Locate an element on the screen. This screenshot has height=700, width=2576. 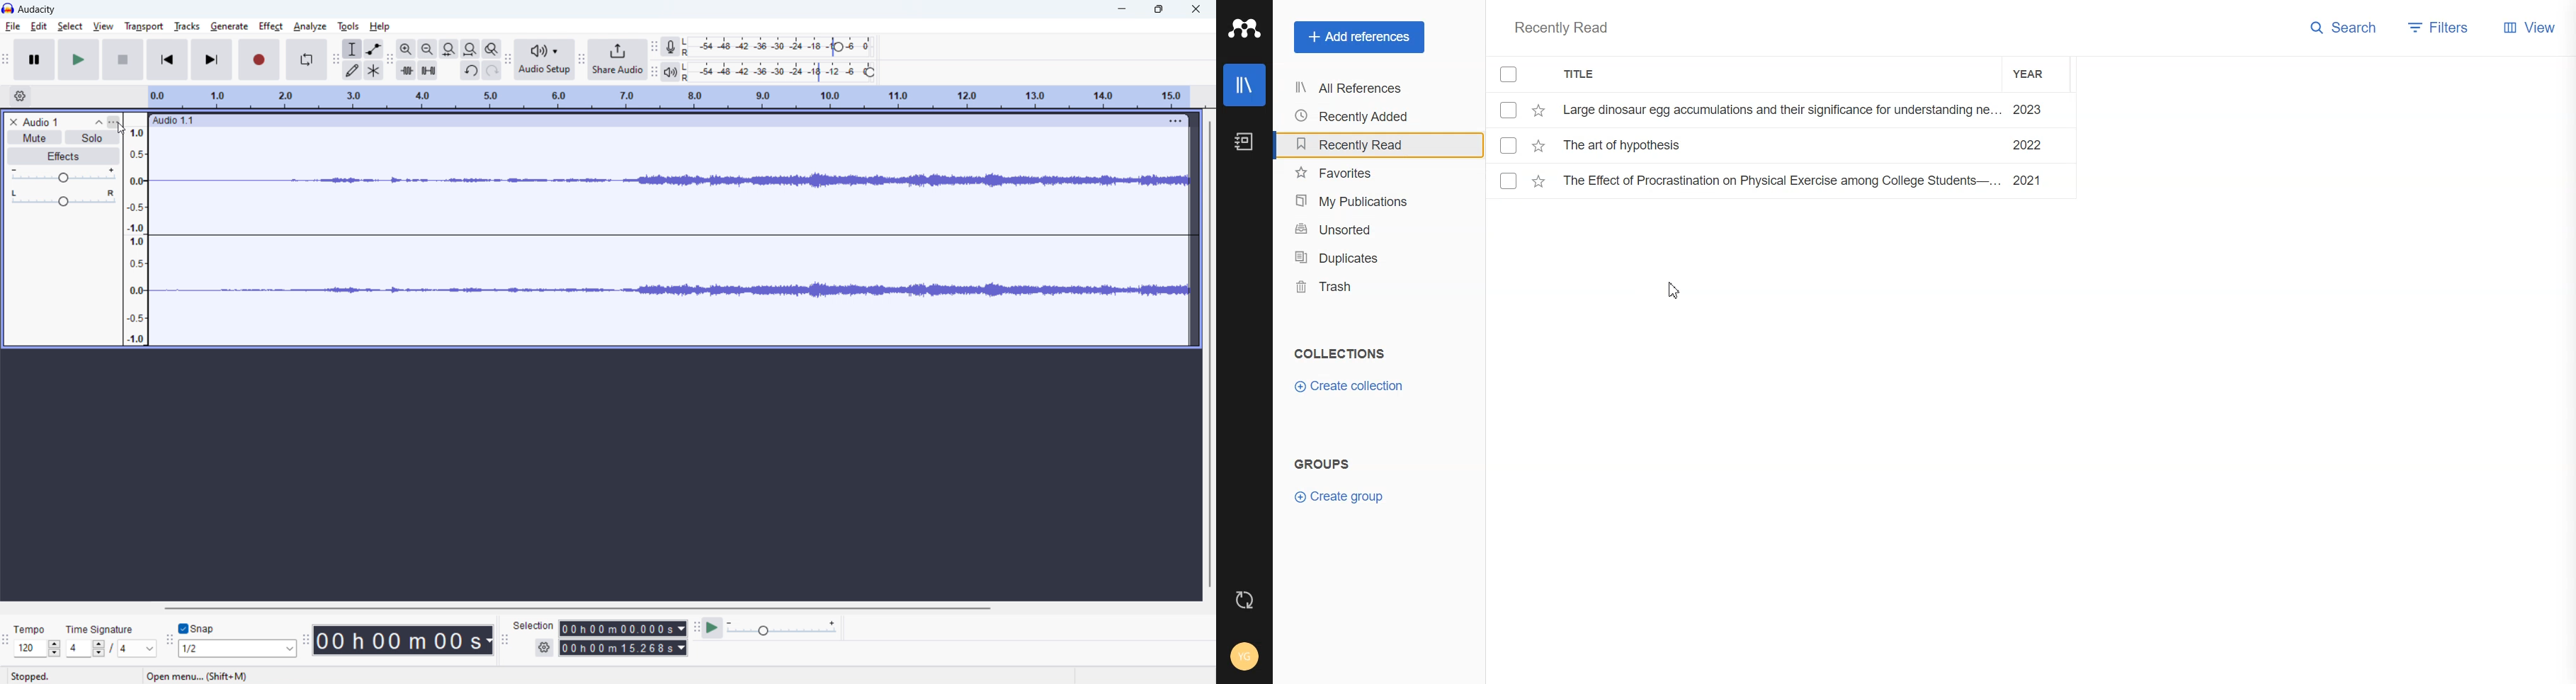
snapping toolbar is located at coordinates (169, 641).